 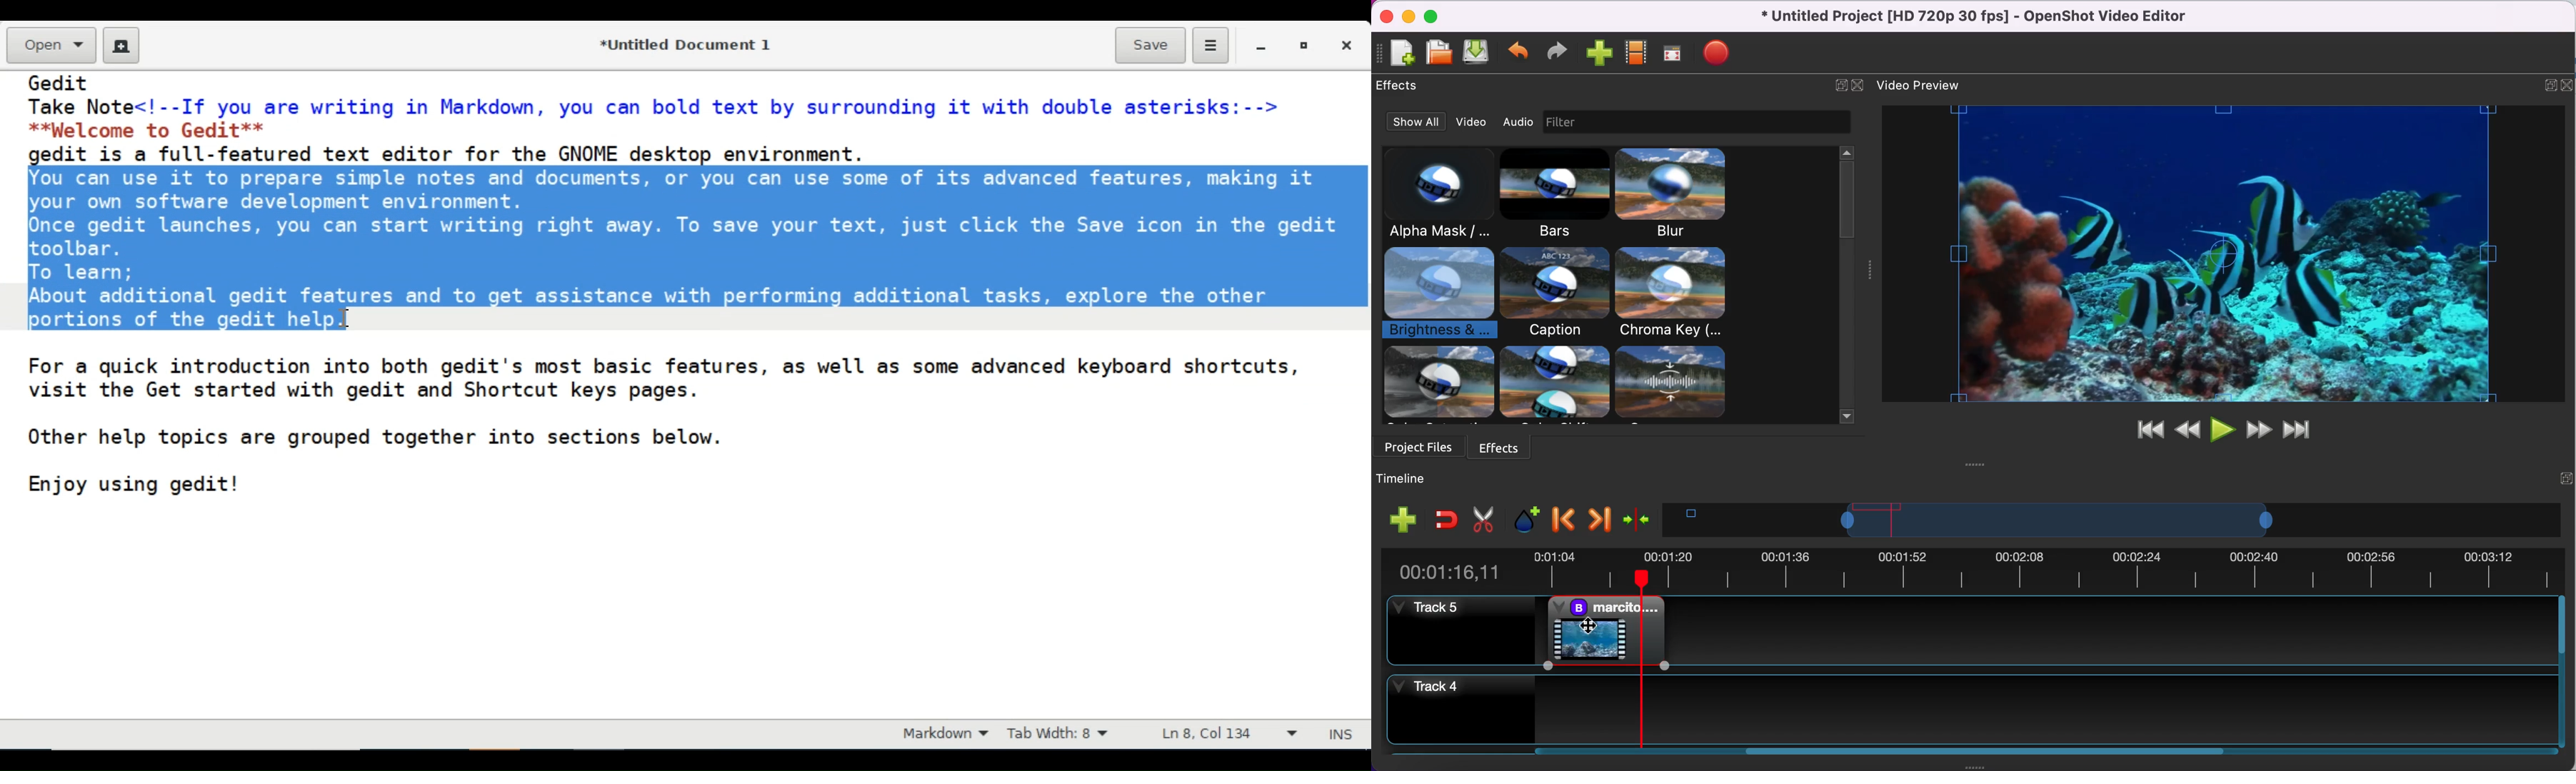 What do you see at coordinates (1467, 121) in the screenshot?
I see `video` at bounding box center [1467, 121].